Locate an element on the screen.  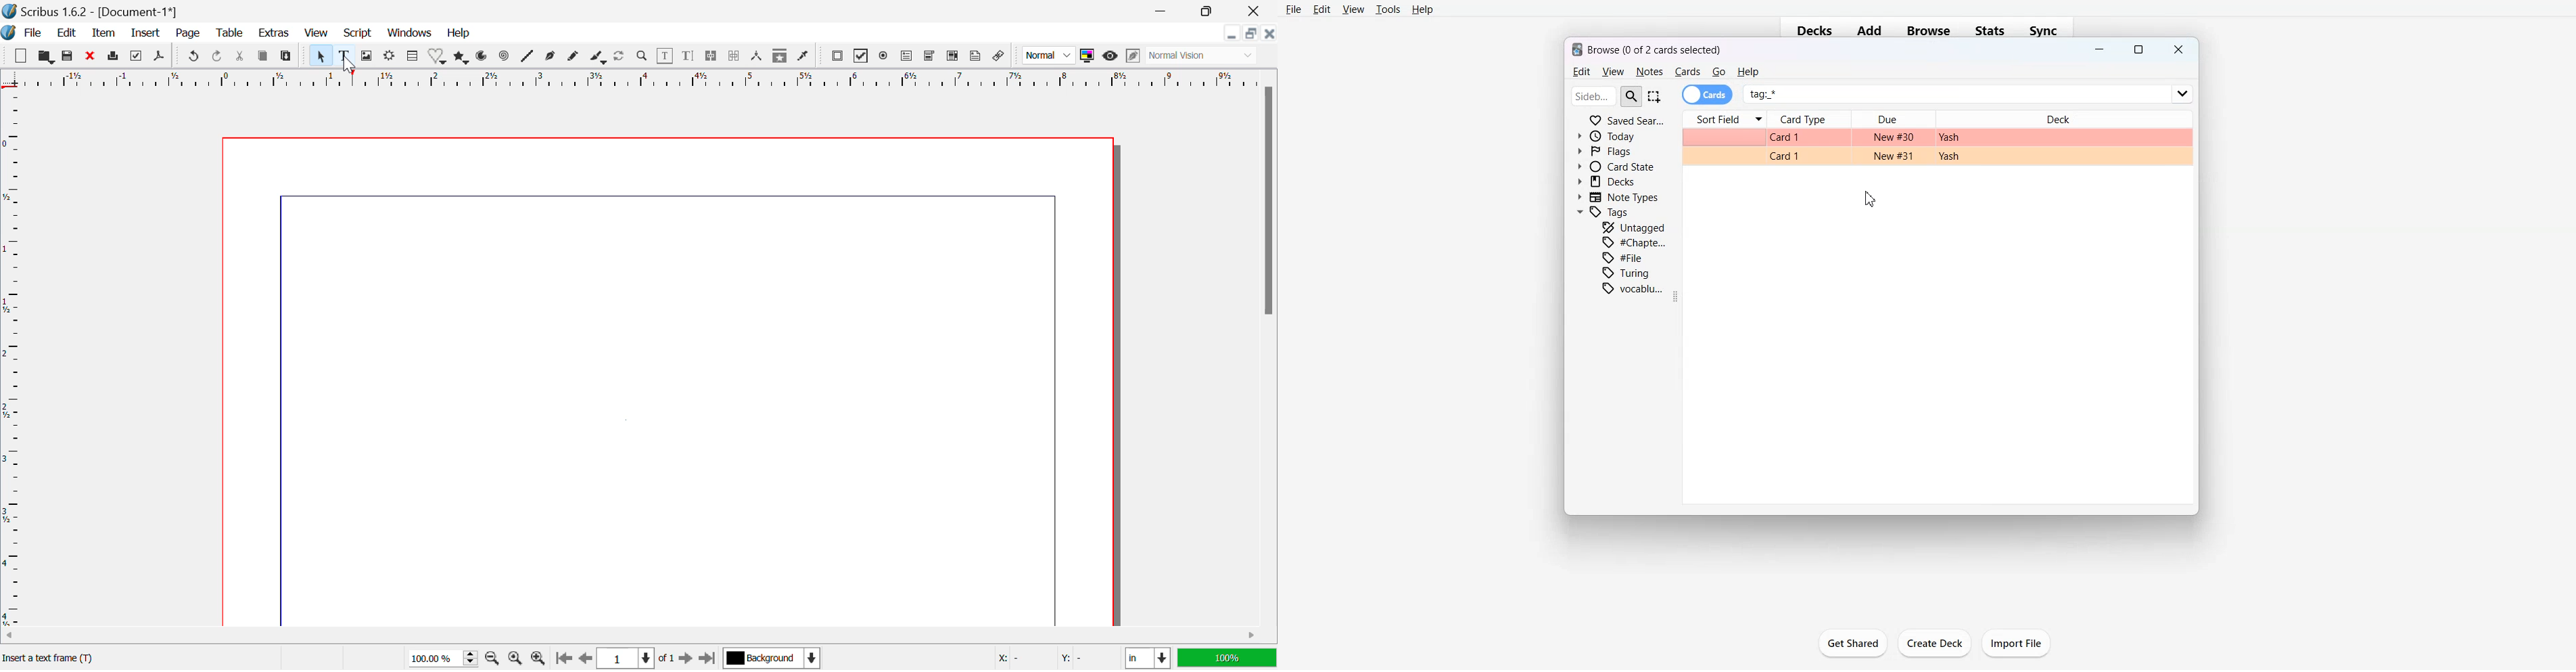
Edit is located at coordinates (1580, 72).